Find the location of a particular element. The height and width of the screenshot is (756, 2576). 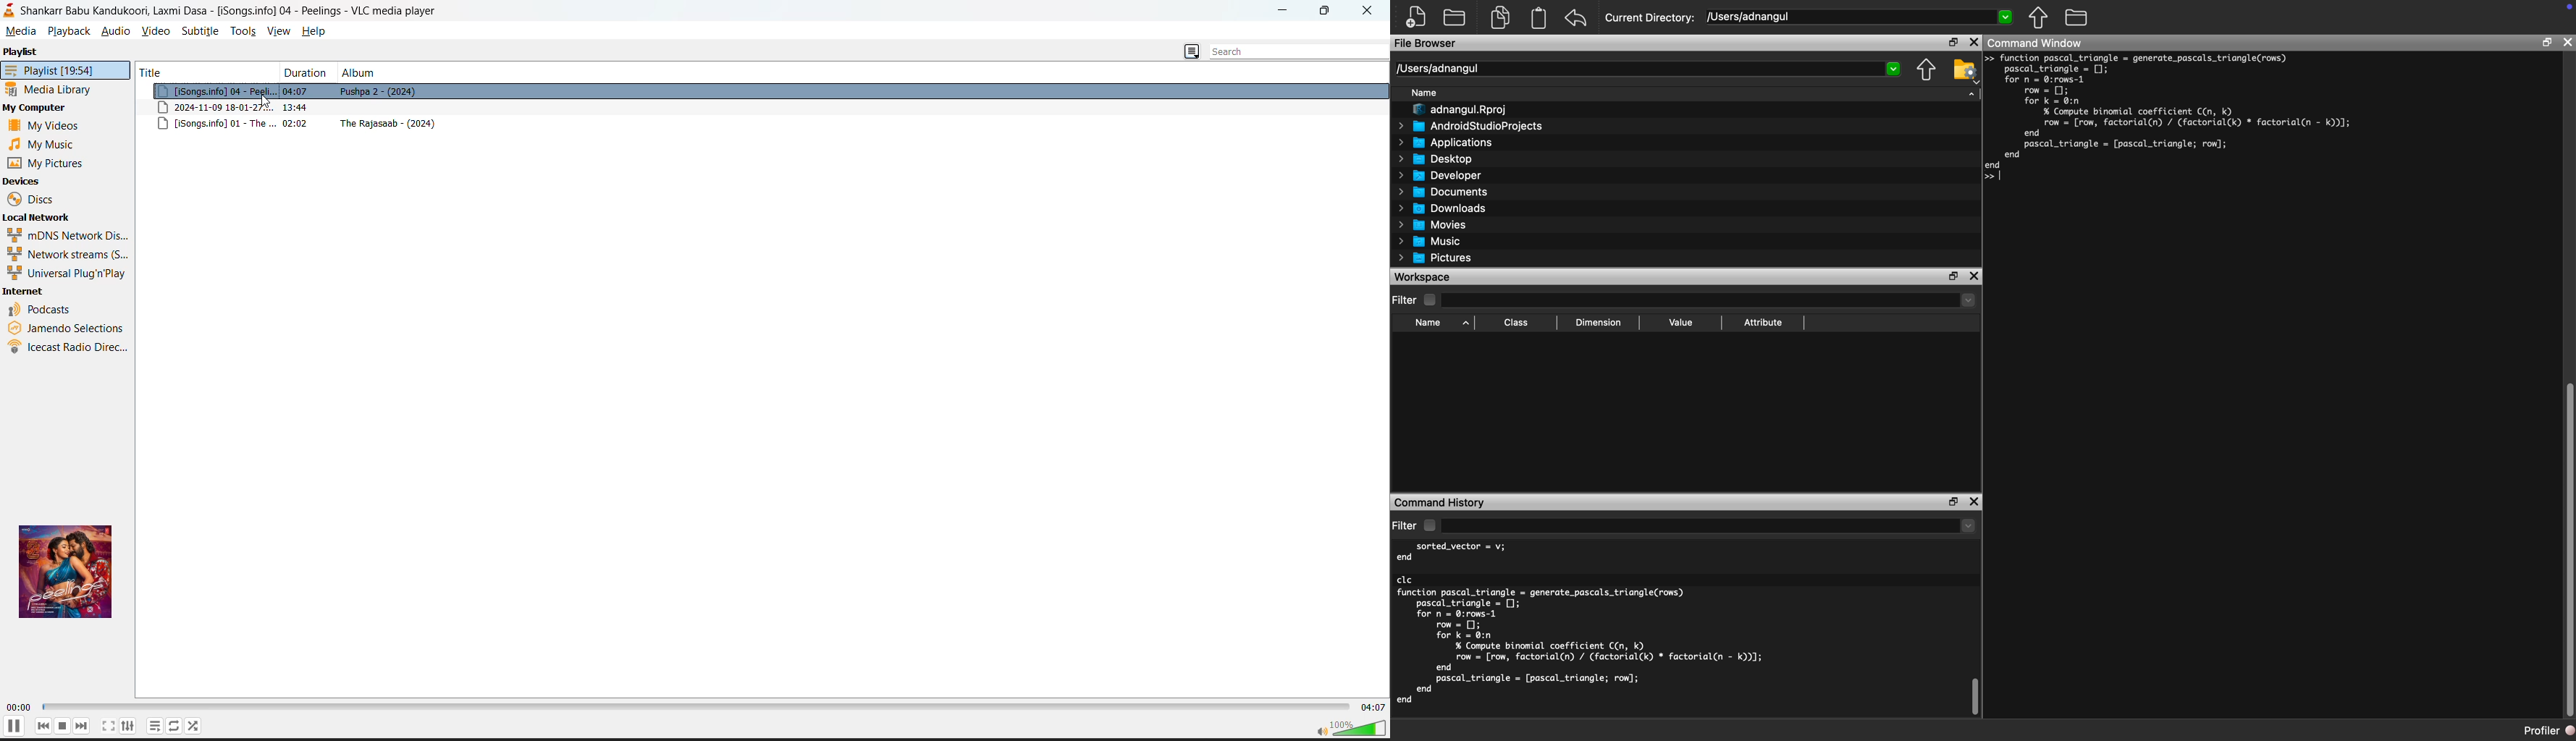

Command History is located at coordinates (1441, 502).